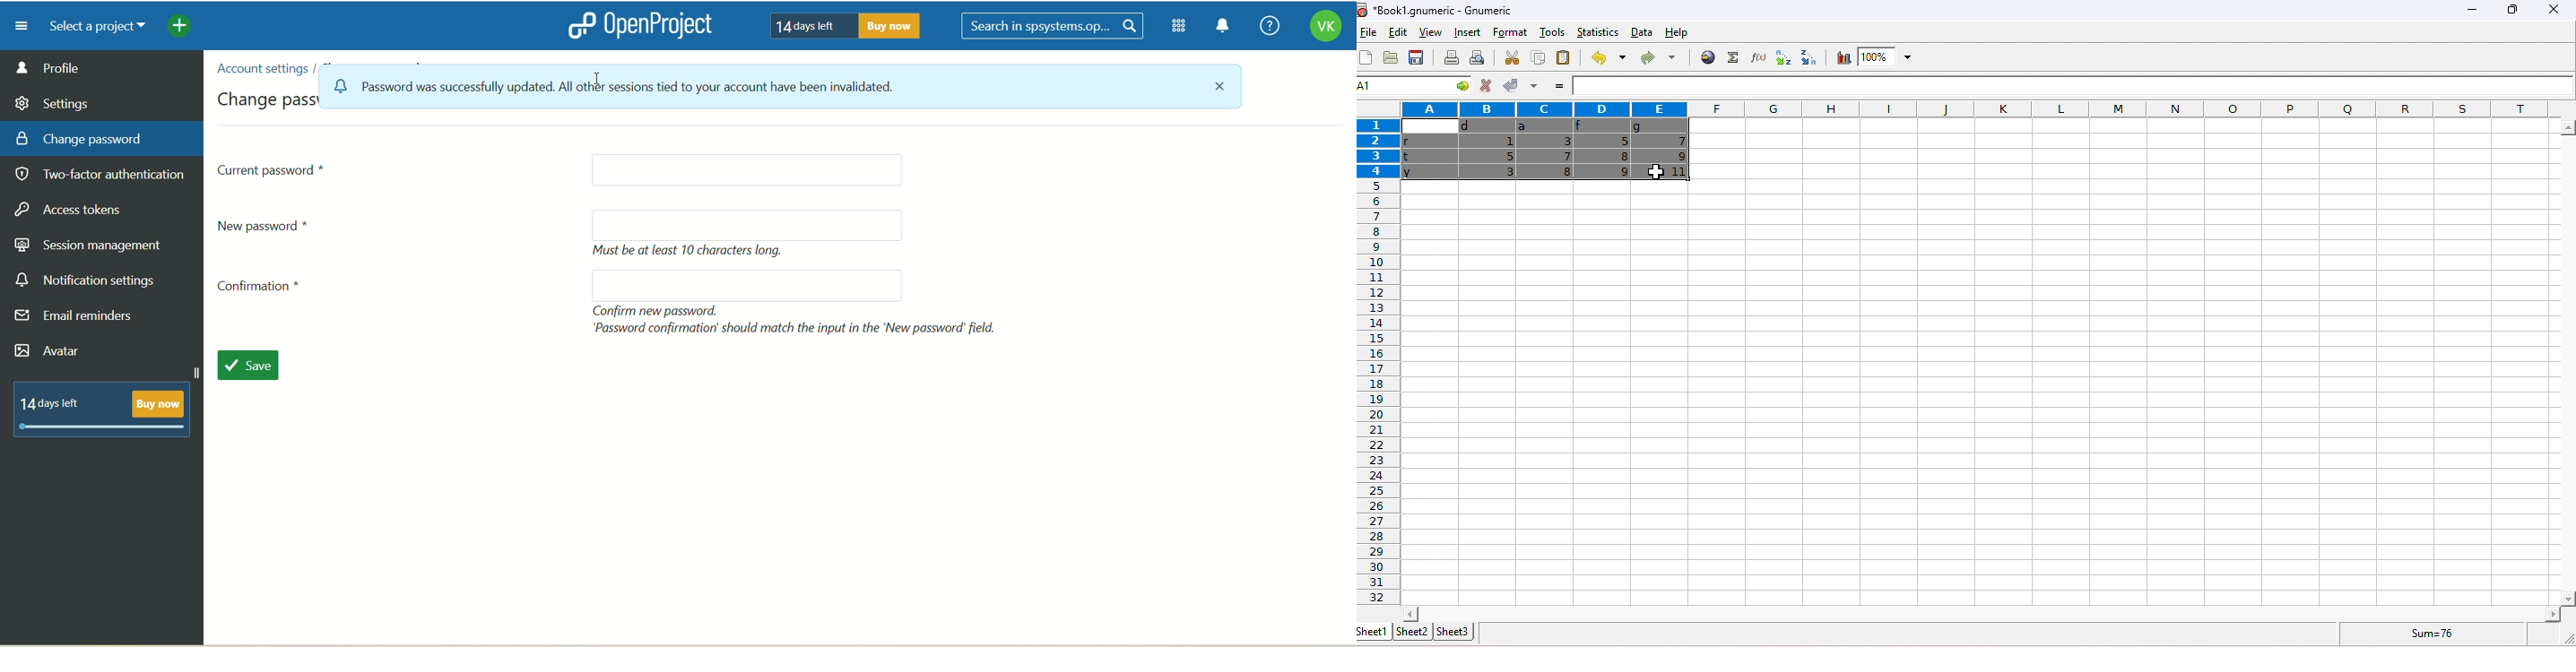 The image size is (2576, 672). What do you see at coordinates (1369, 33) in the screenshot?
I see `file` at bounding box center [1369, 33].